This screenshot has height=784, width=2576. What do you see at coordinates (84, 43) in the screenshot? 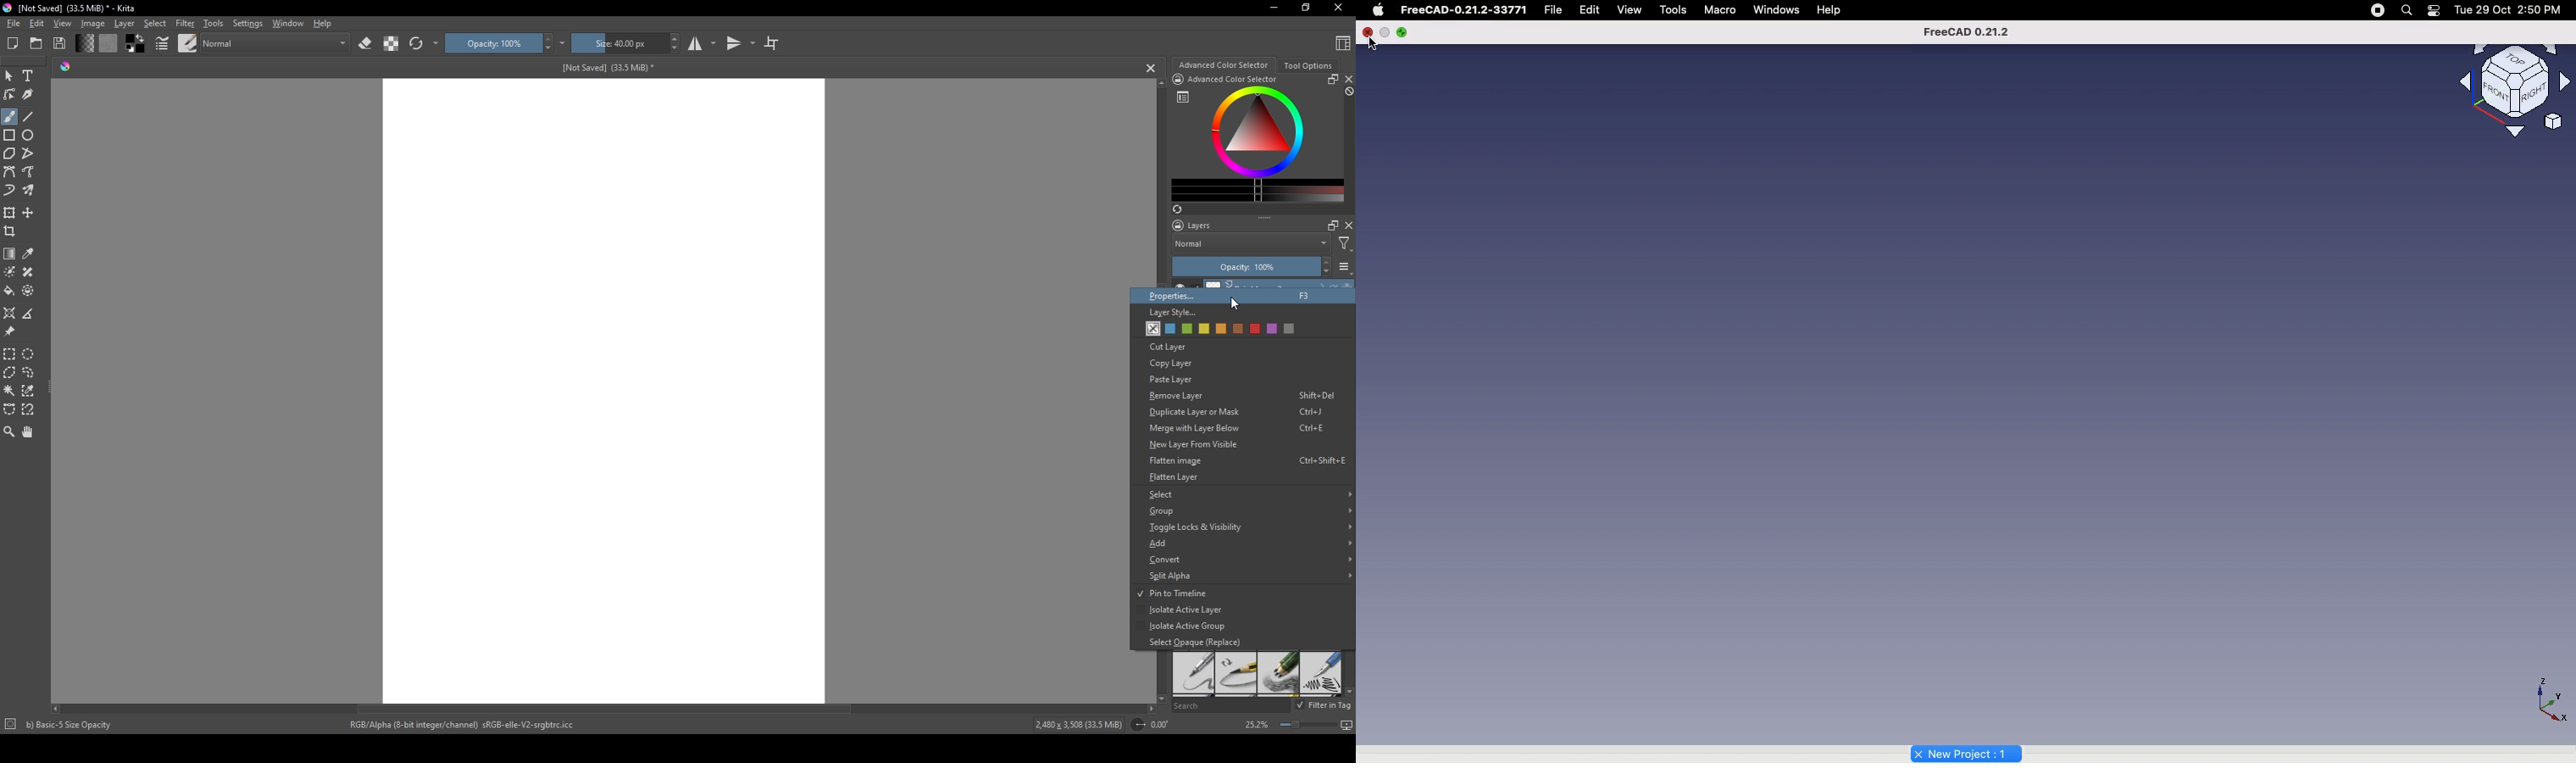
I see `change shade` at bounding box center [84, 43].